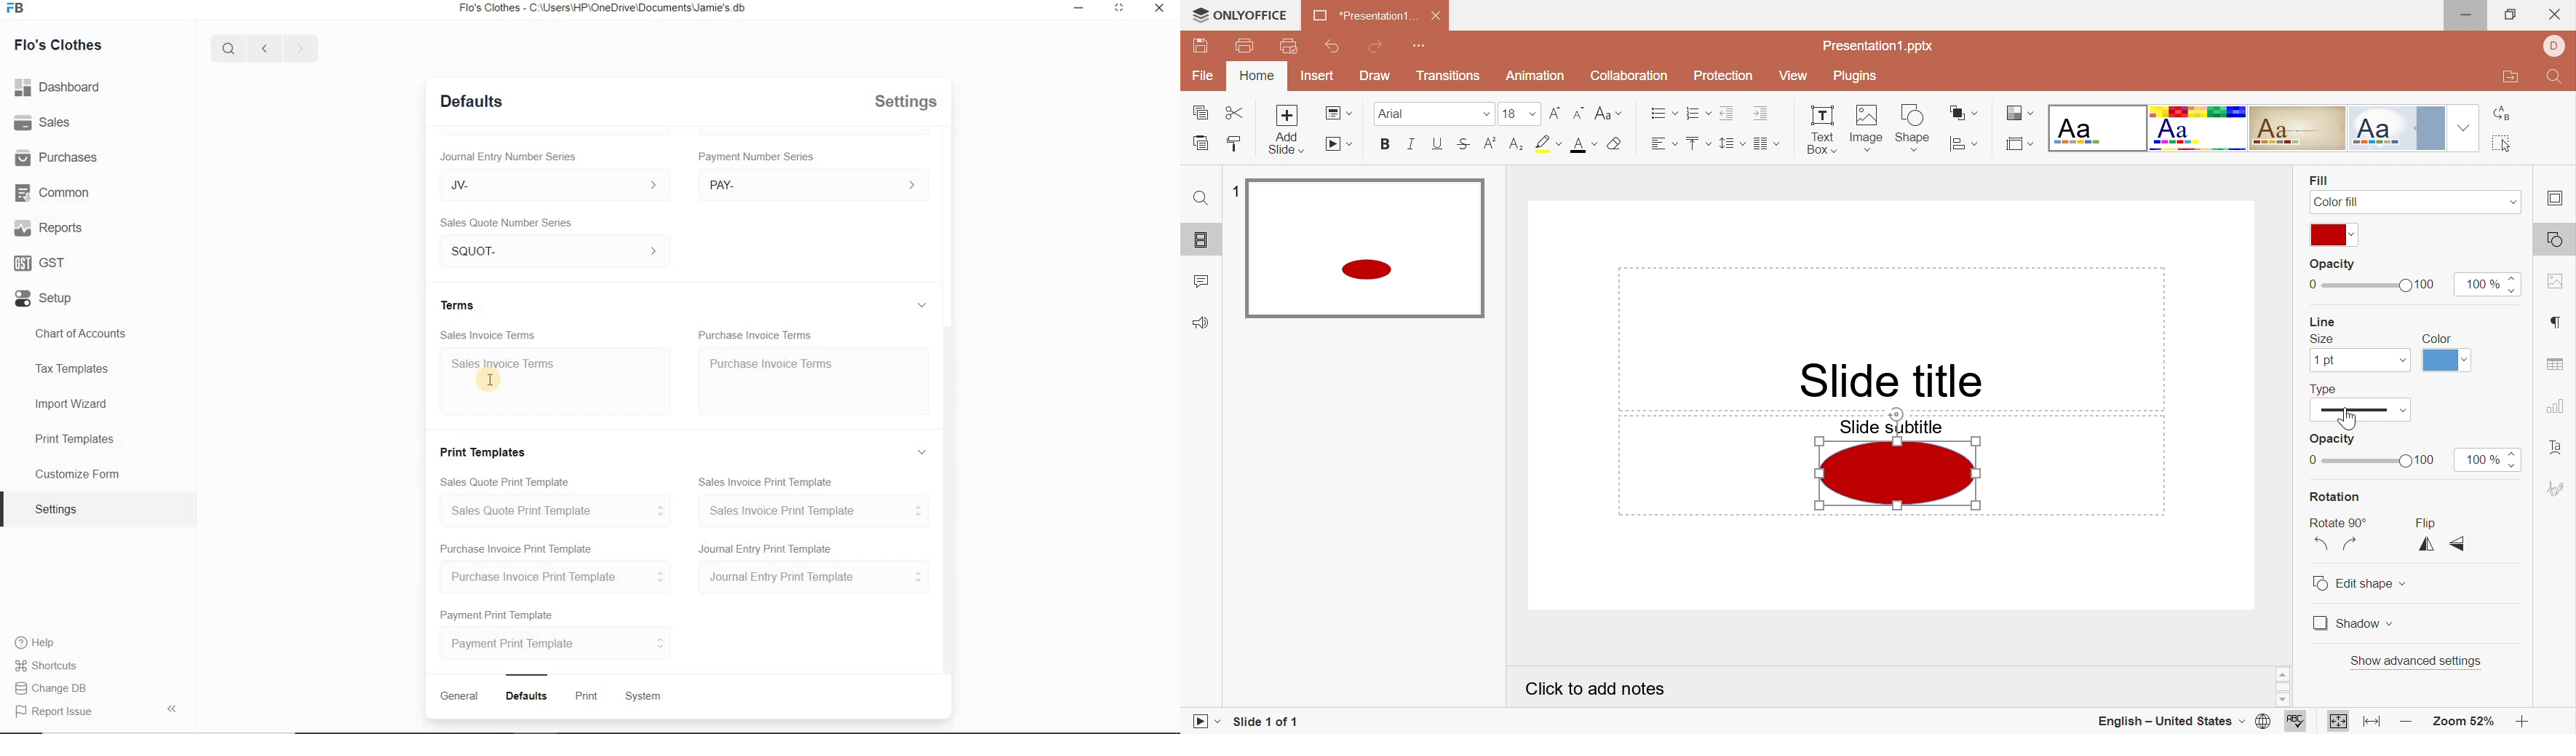  I want to click on Edit shape, so click(2358, 584).